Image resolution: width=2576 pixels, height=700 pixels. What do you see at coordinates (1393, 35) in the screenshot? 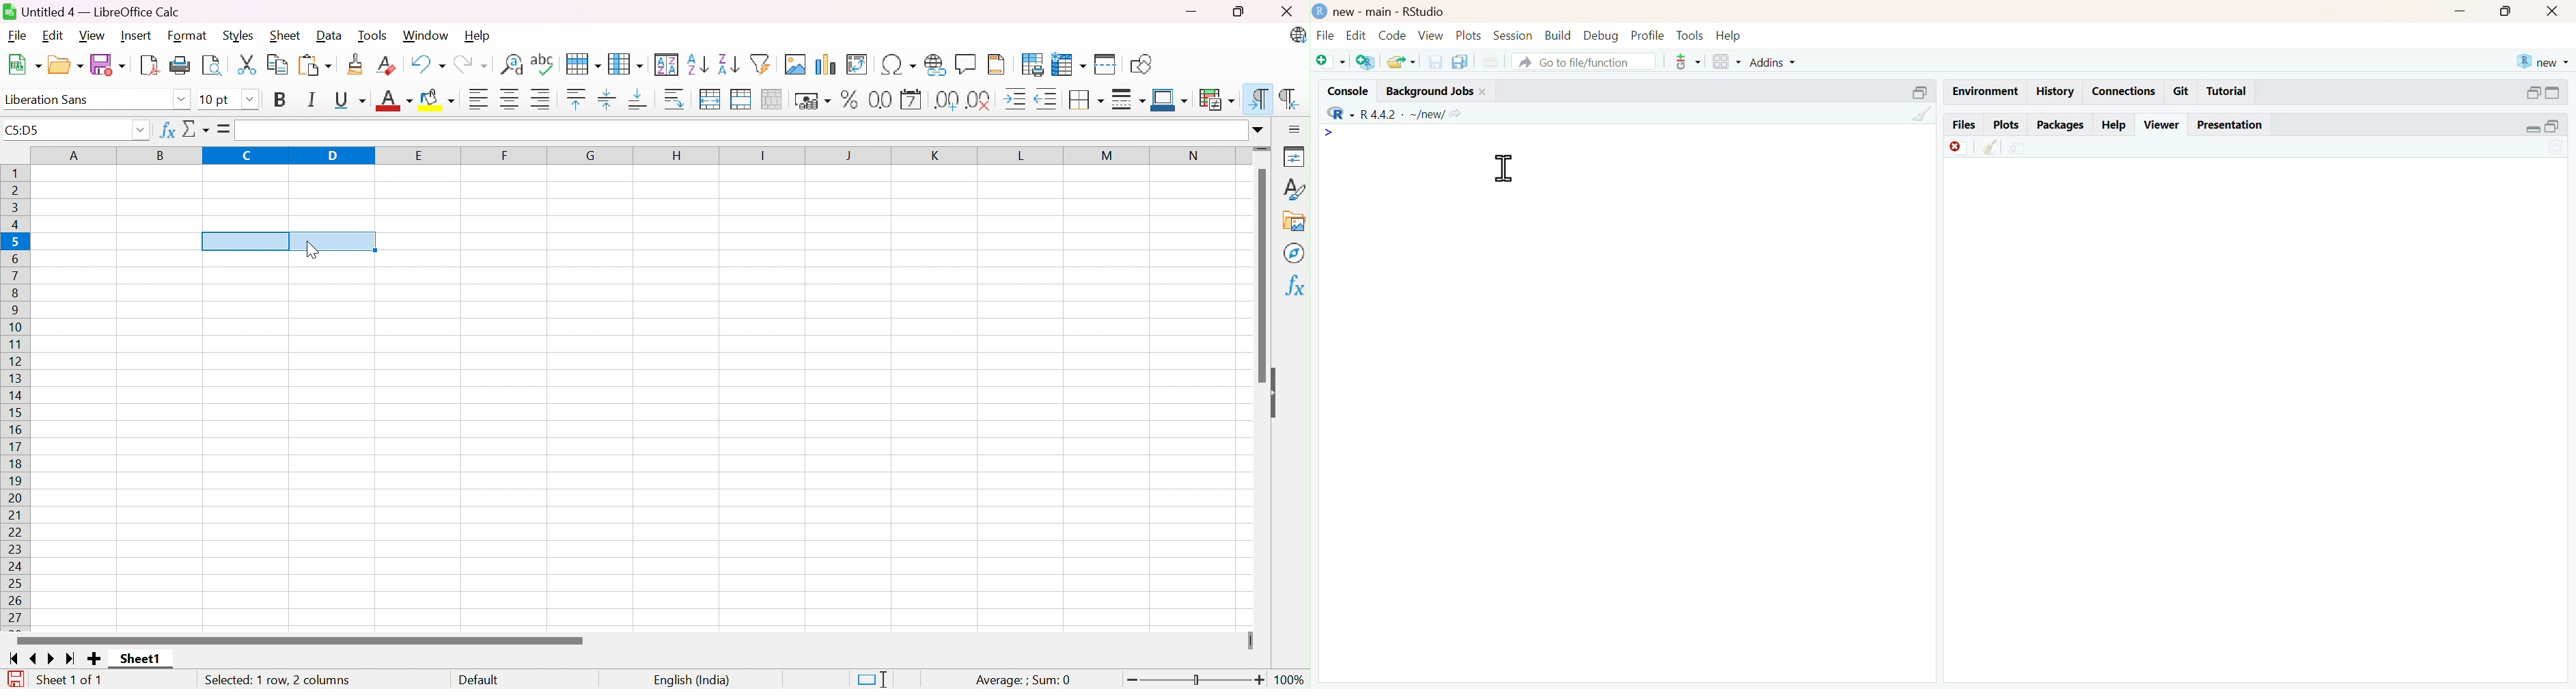
I see `code` at bounding box center [1393, 35].